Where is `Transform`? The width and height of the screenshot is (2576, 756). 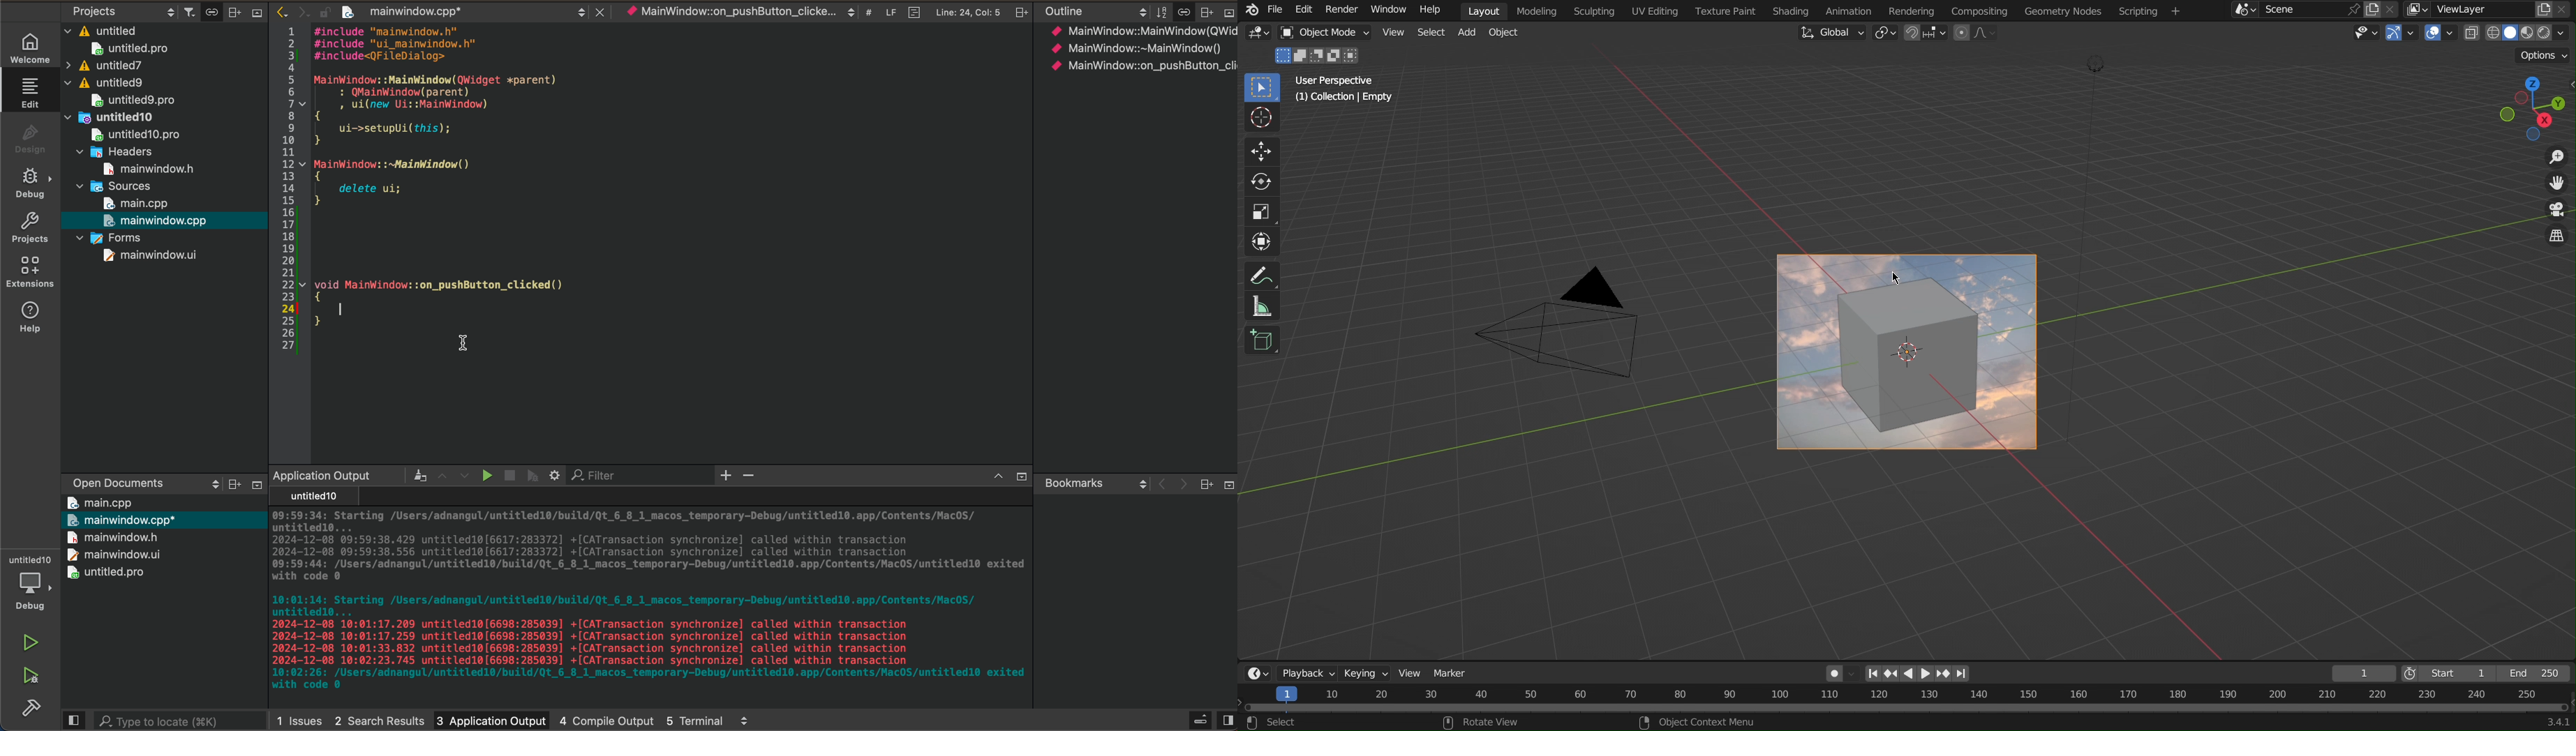
Transform is located at coordinates (1260, 240).